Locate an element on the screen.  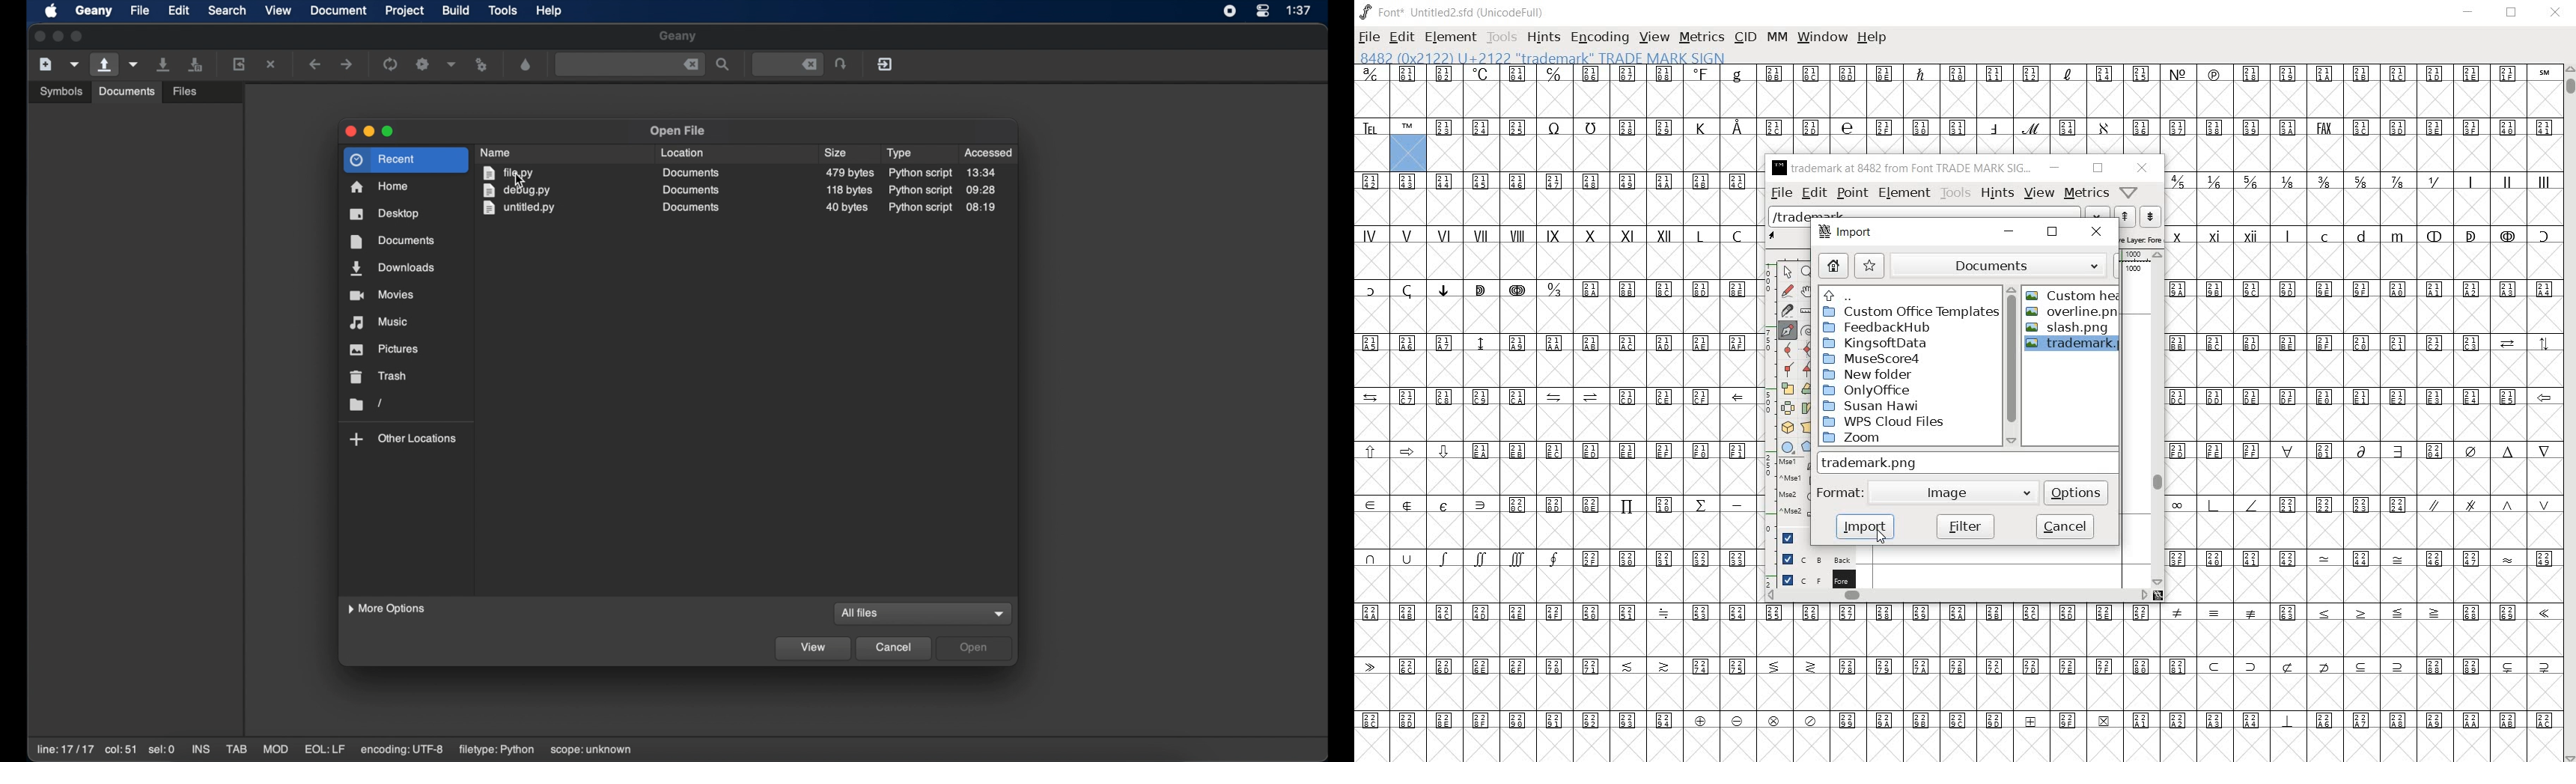
build the current file is located at coordinates (423, 63).